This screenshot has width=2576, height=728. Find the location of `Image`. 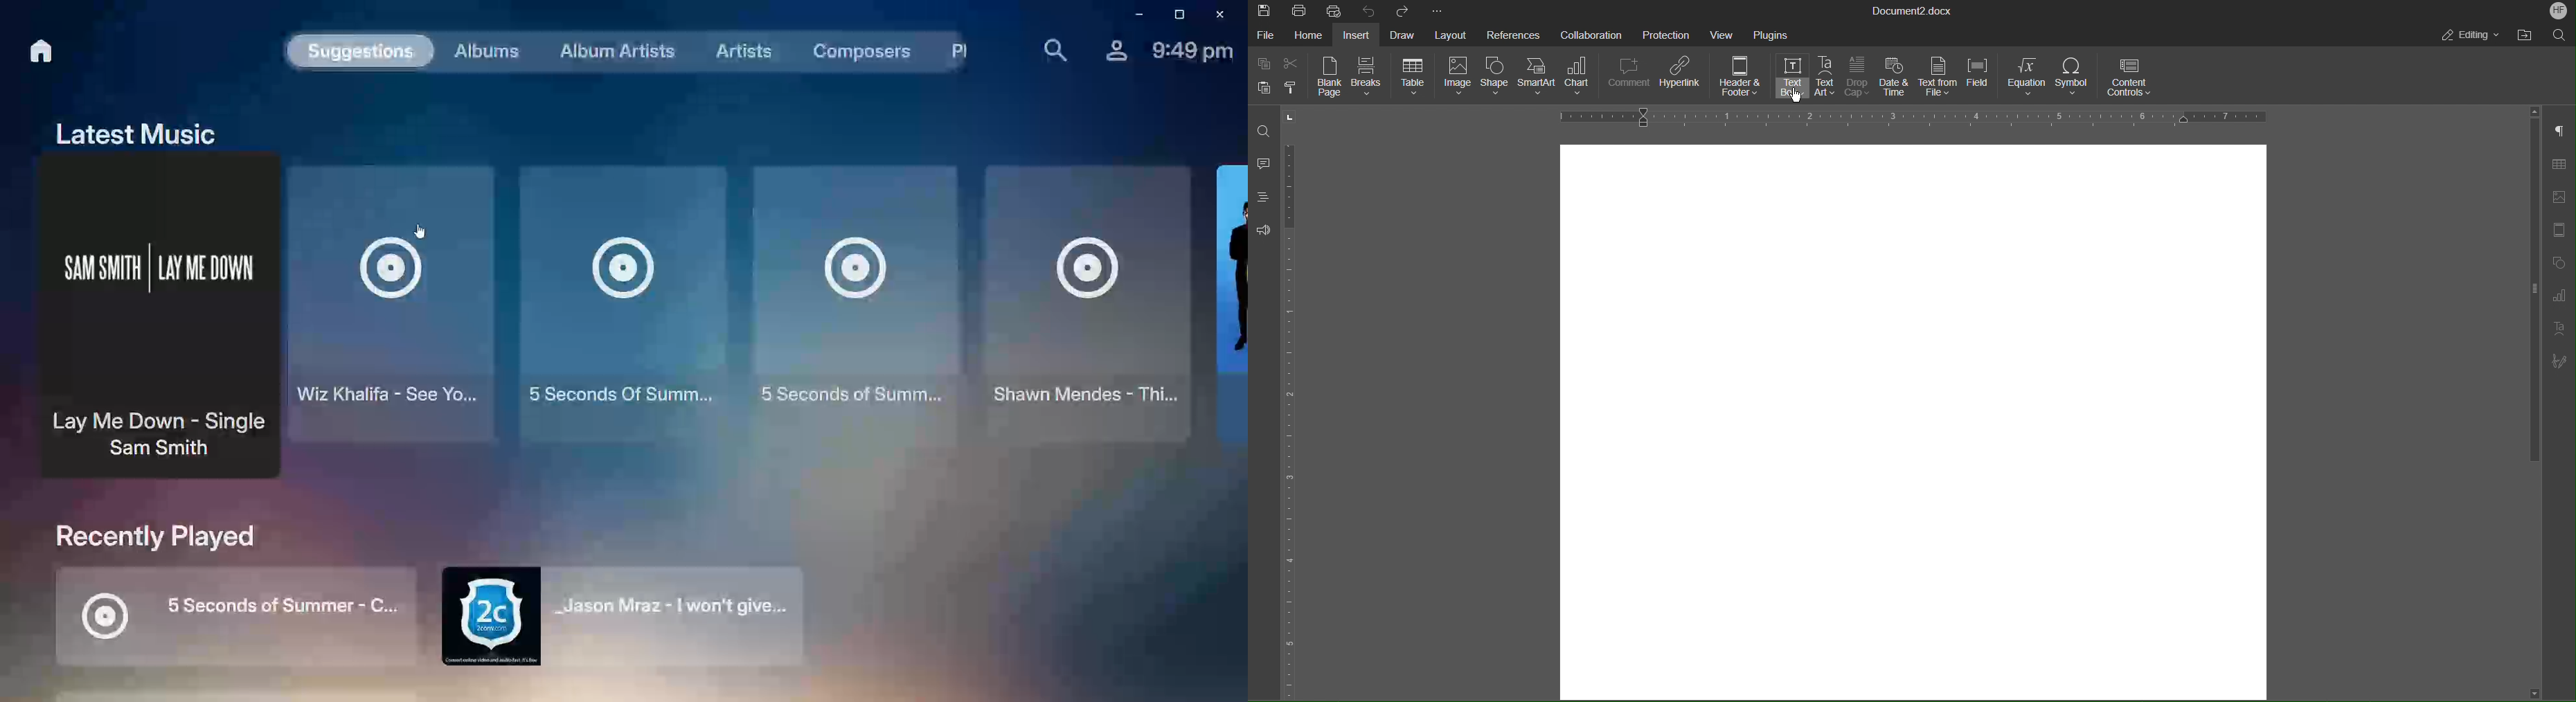

Image is located at coordinates (1457, 78).